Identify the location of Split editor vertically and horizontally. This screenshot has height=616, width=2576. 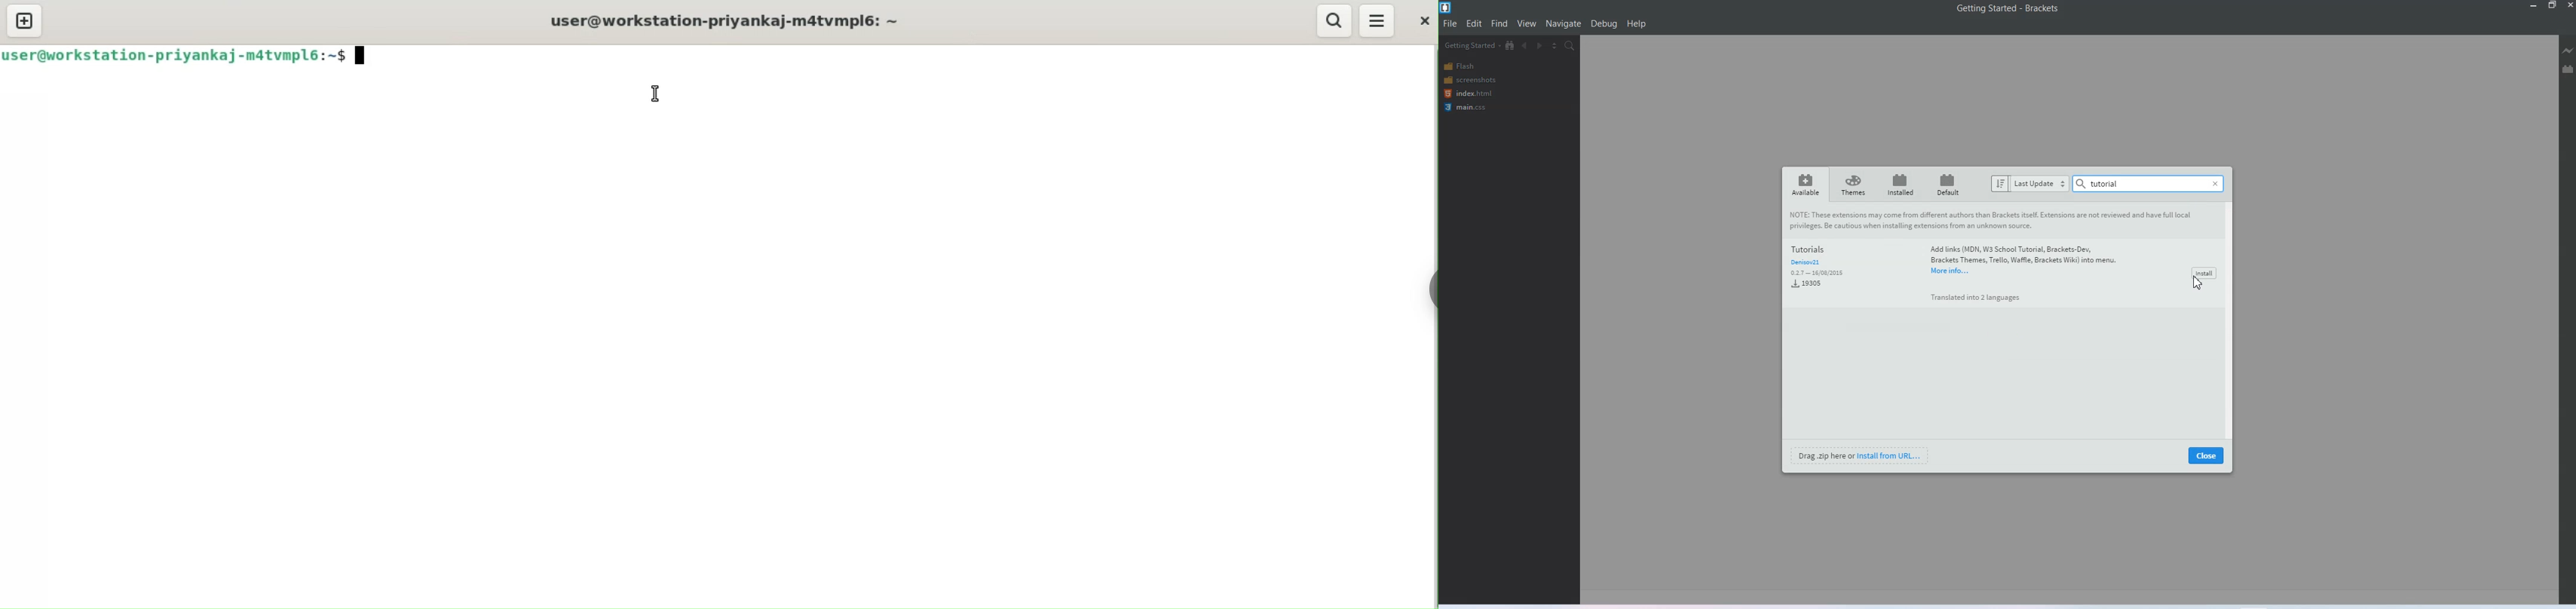
(1555, 46).